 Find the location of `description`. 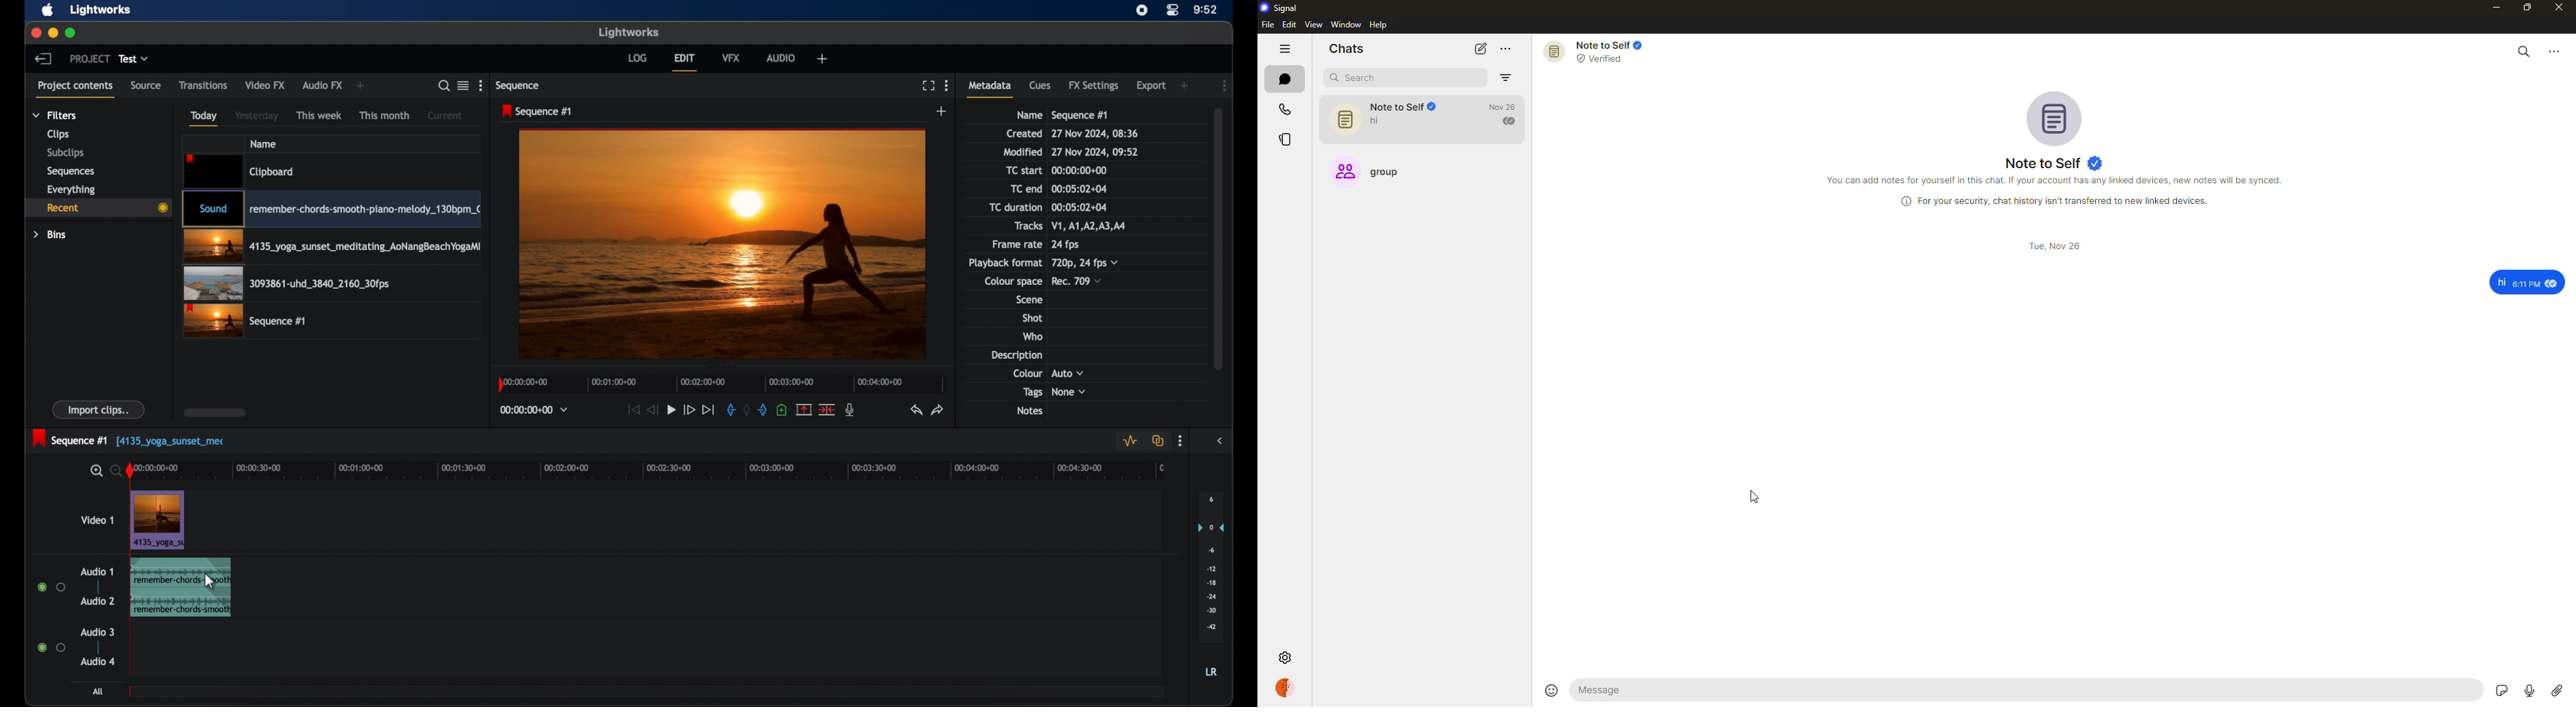

description is located at coordinates (1015, 355).